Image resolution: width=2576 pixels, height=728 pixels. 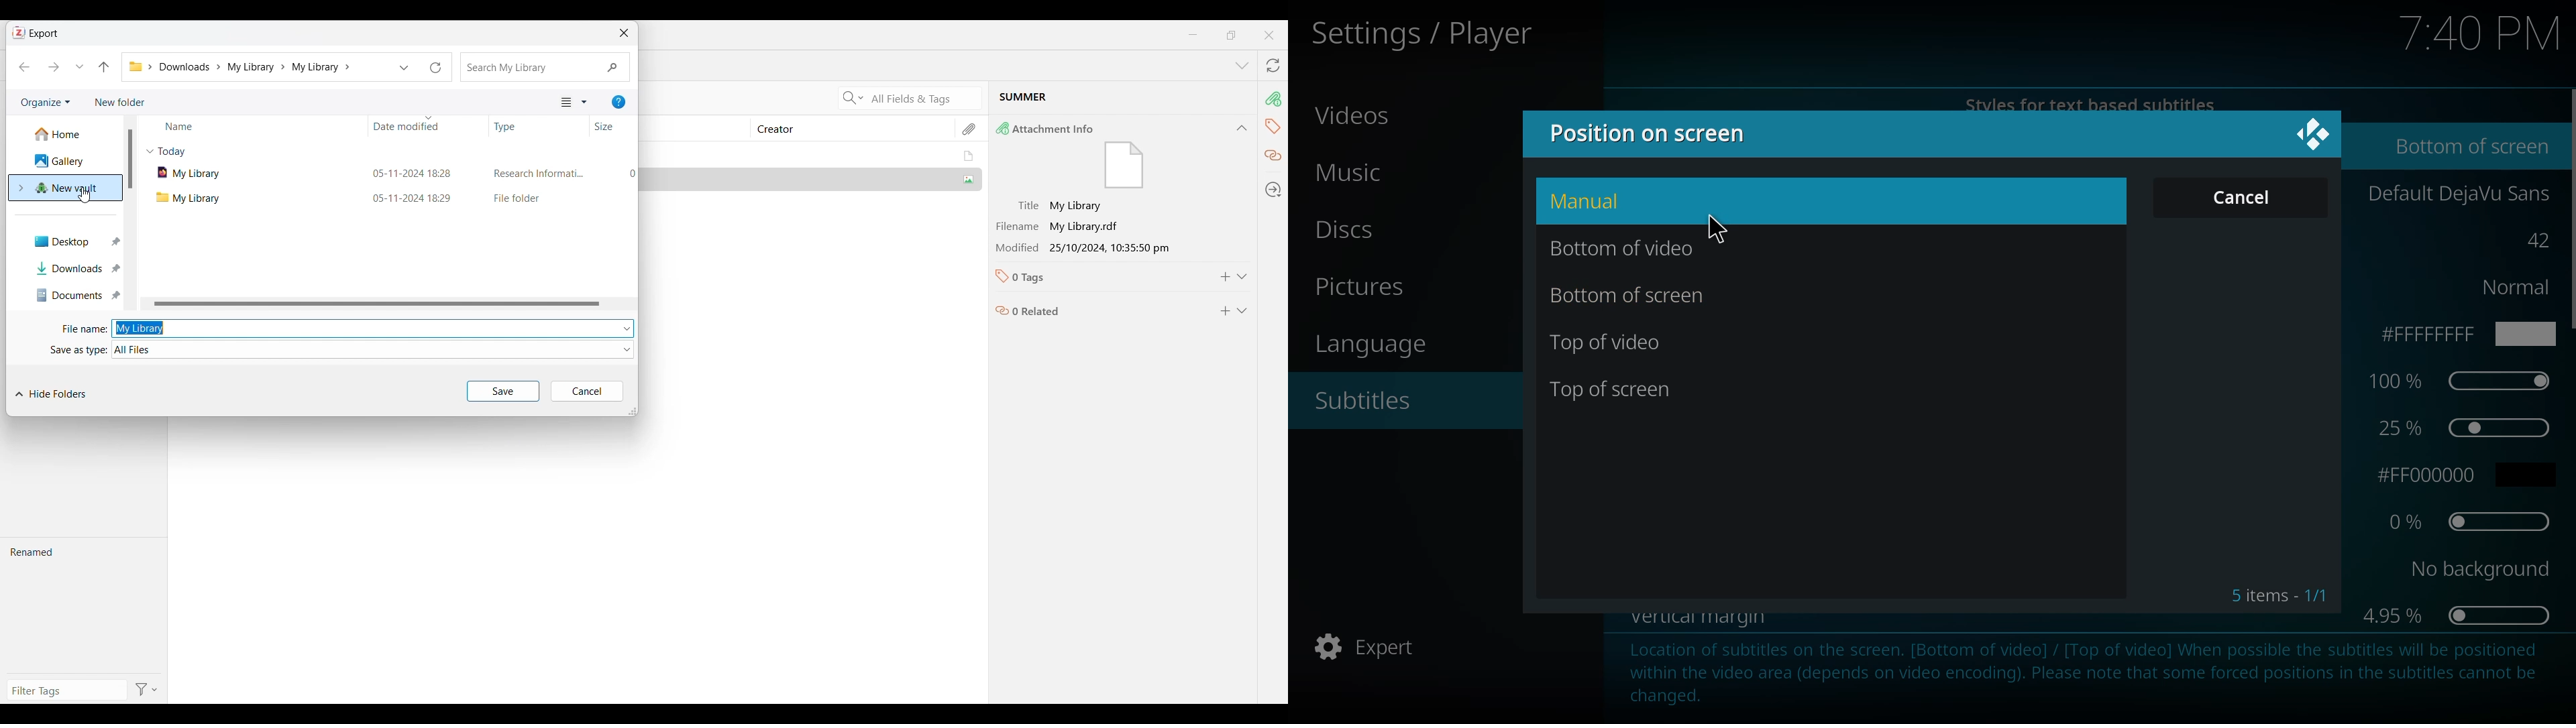 I want to click on More view , so click(x=584, y=103).